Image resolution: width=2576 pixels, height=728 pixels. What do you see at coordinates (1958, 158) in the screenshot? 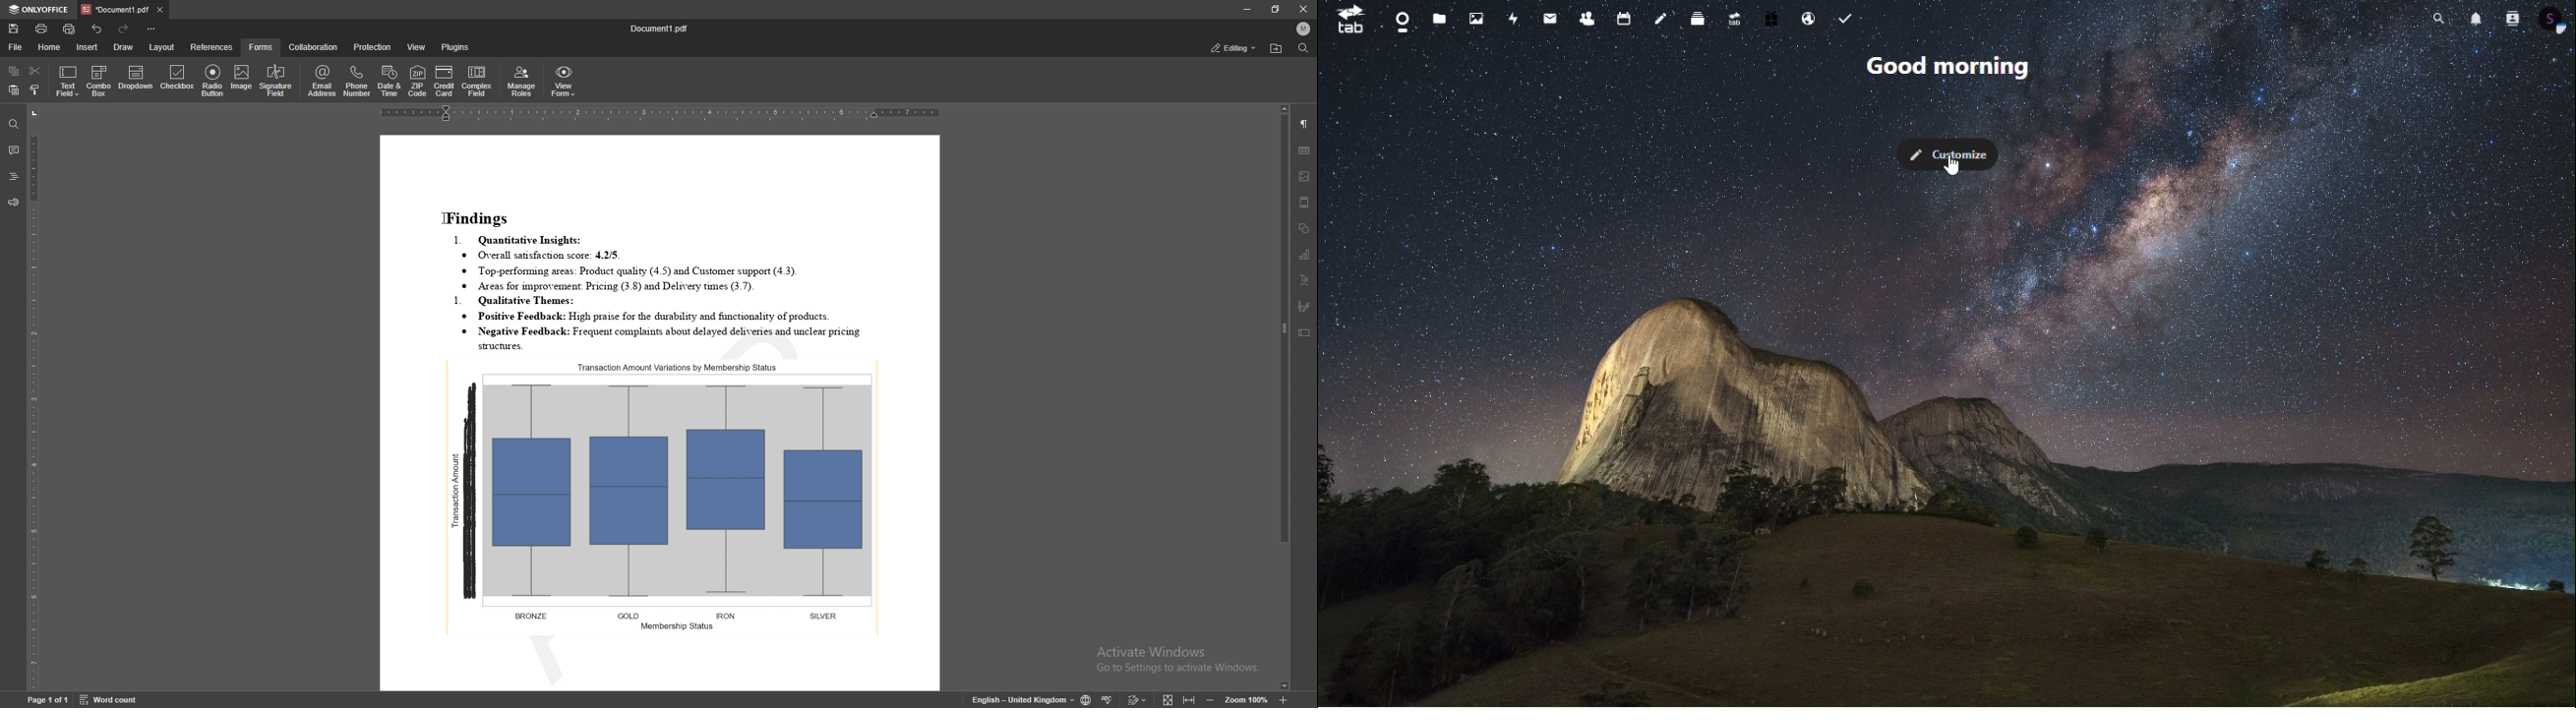
I see `customize` at bounding box center [1958, 158].